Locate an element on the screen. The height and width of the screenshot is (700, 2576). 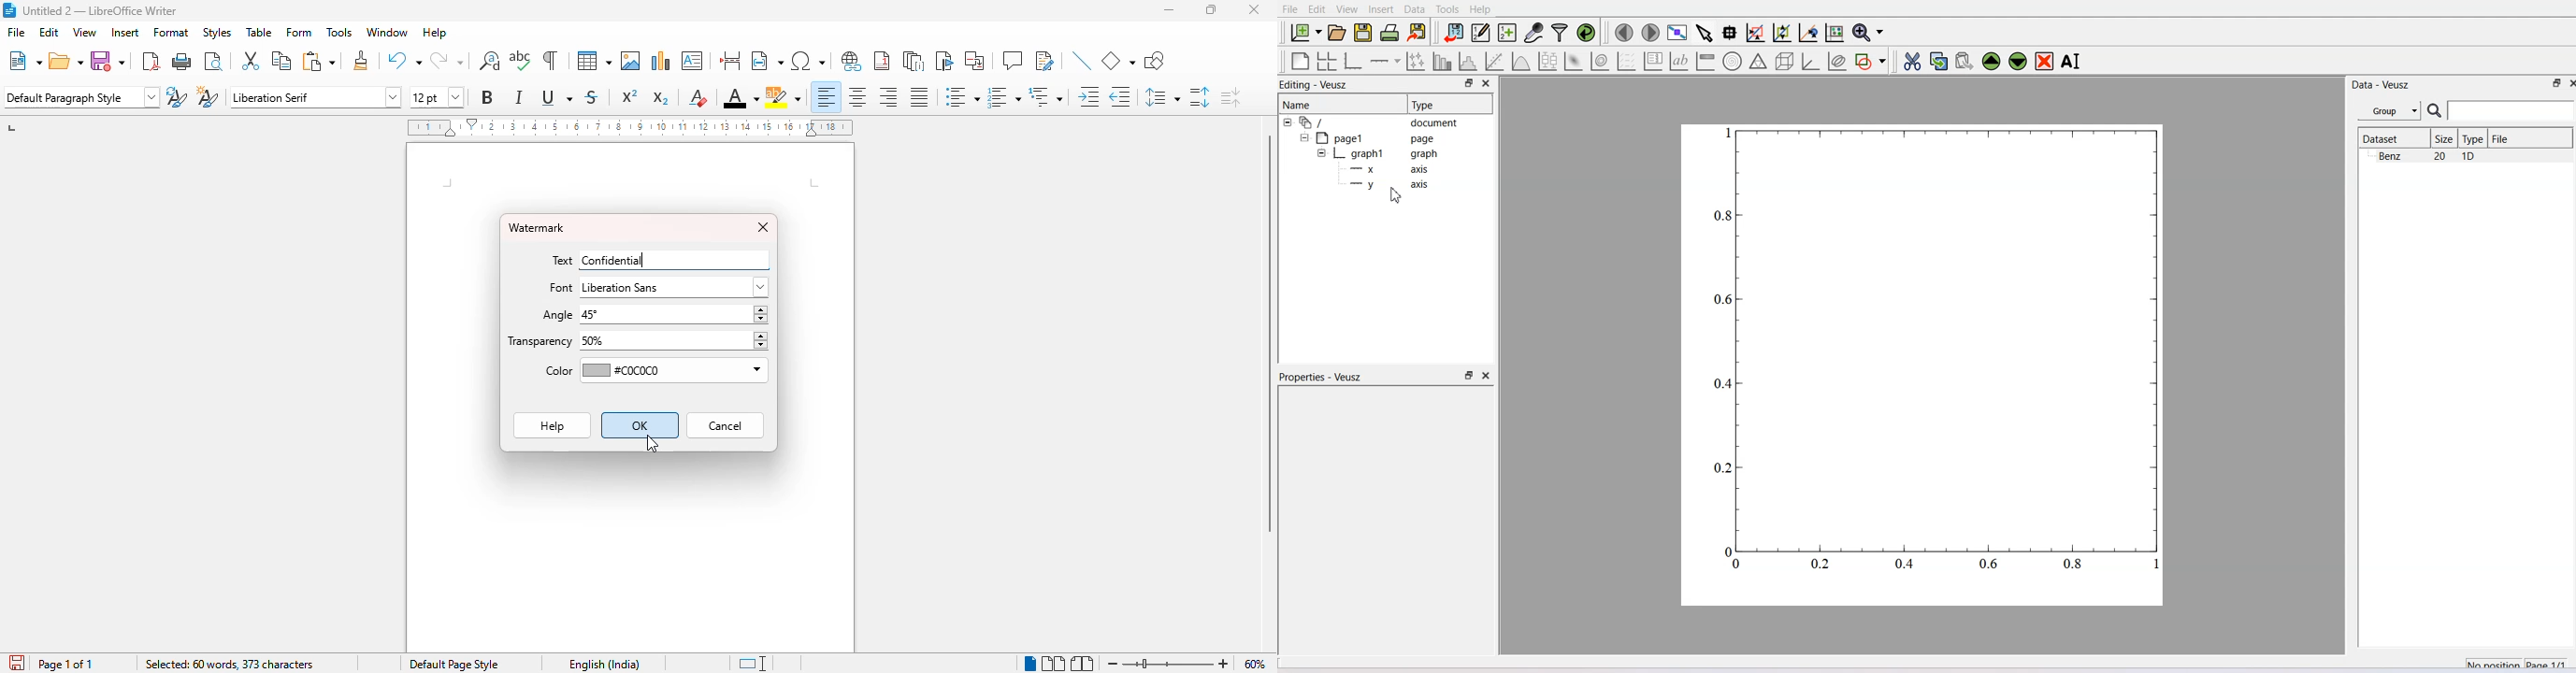
tools is located at coordinates (339, 33).